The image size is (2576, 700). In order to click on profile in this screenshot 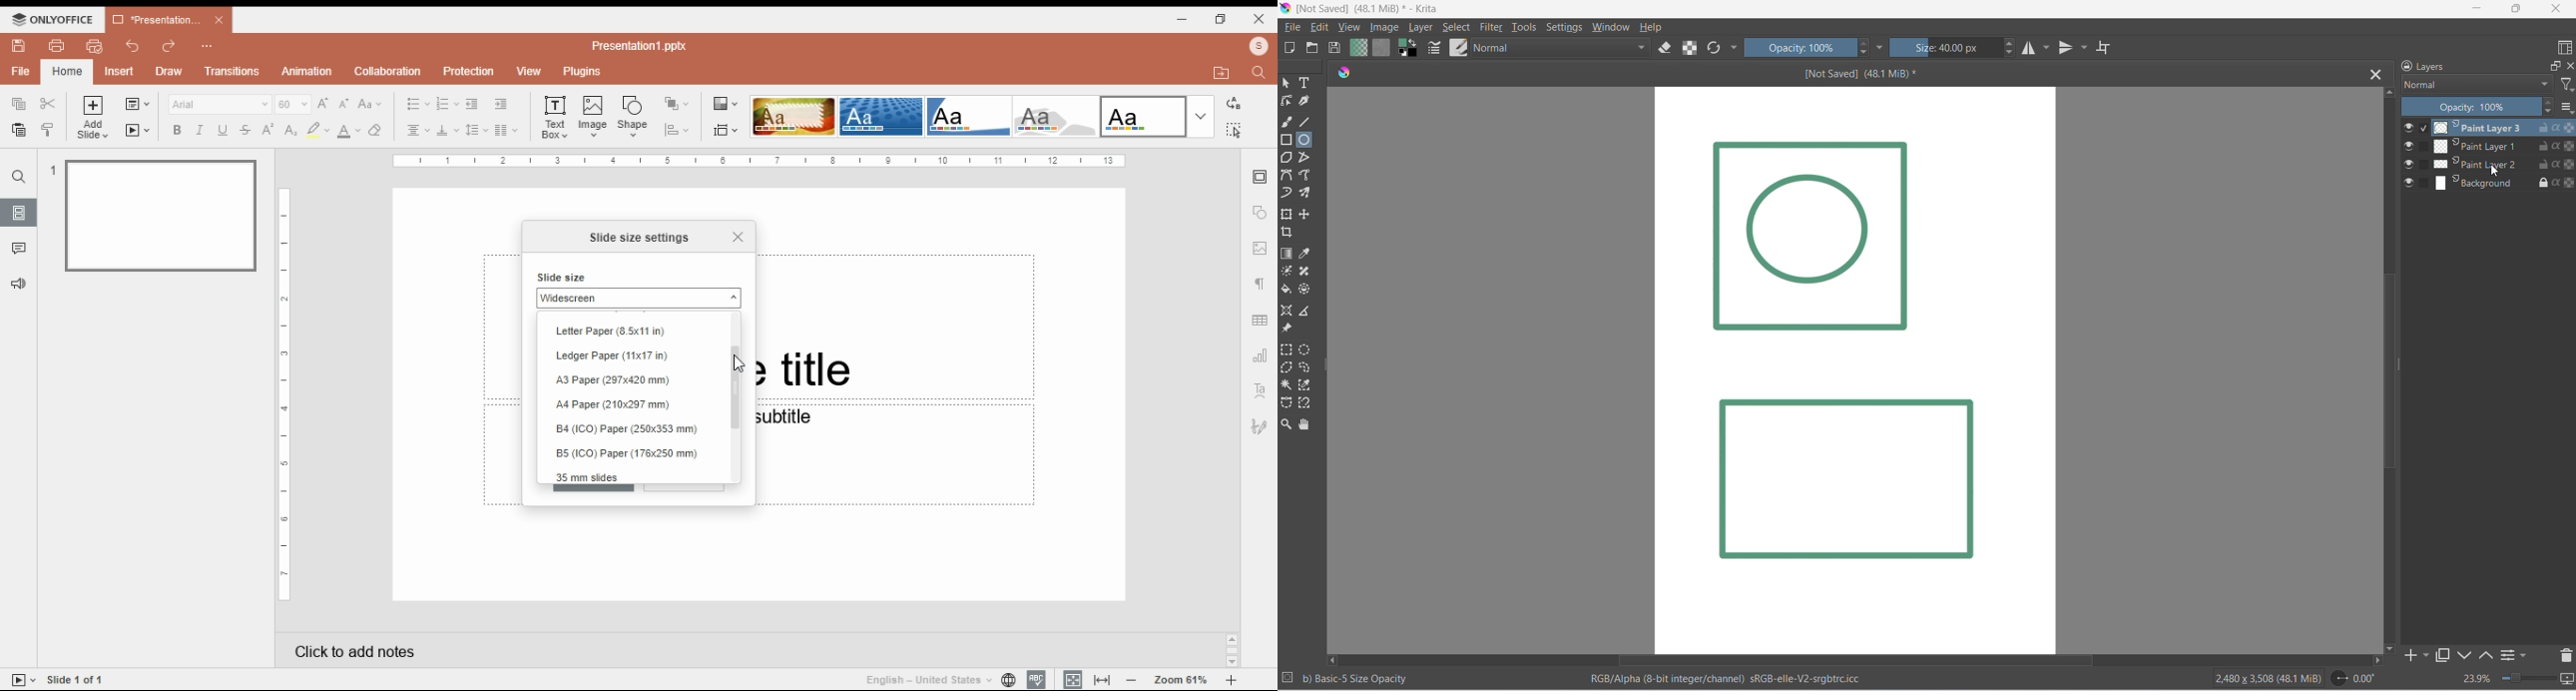, I will do `click(1259, 46)`.